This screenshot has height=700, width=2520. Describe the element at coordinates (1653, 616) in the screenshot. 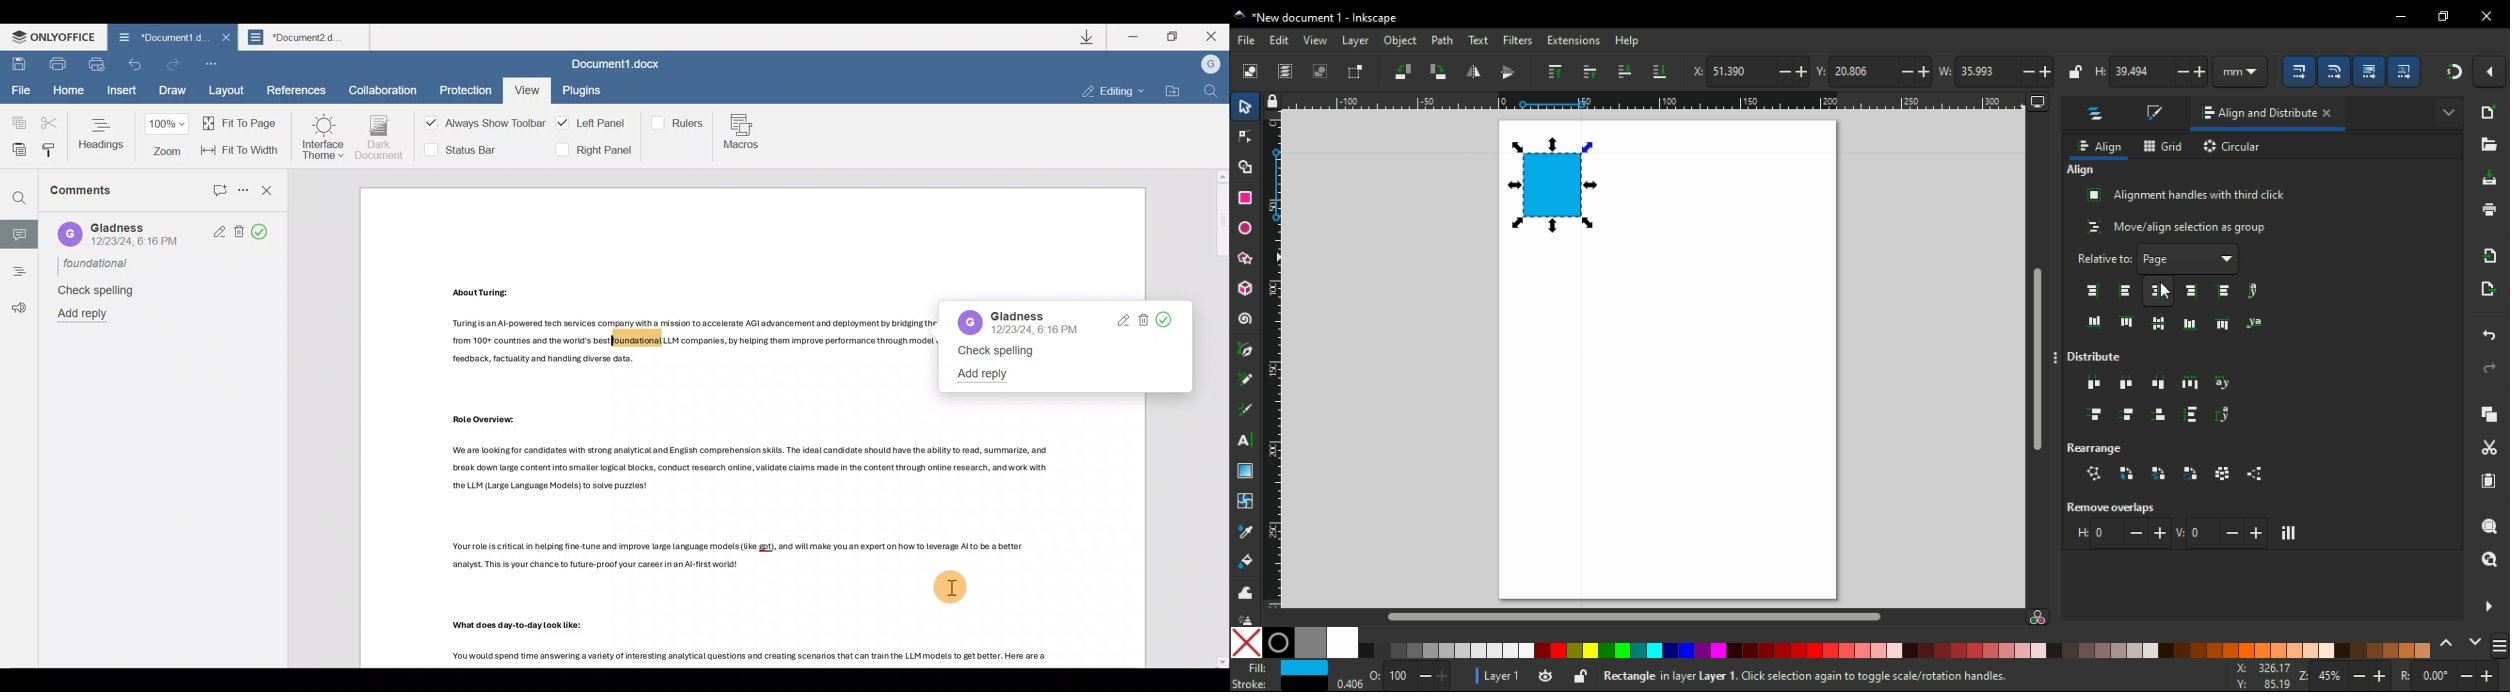

I see `scroll bar` at that location.